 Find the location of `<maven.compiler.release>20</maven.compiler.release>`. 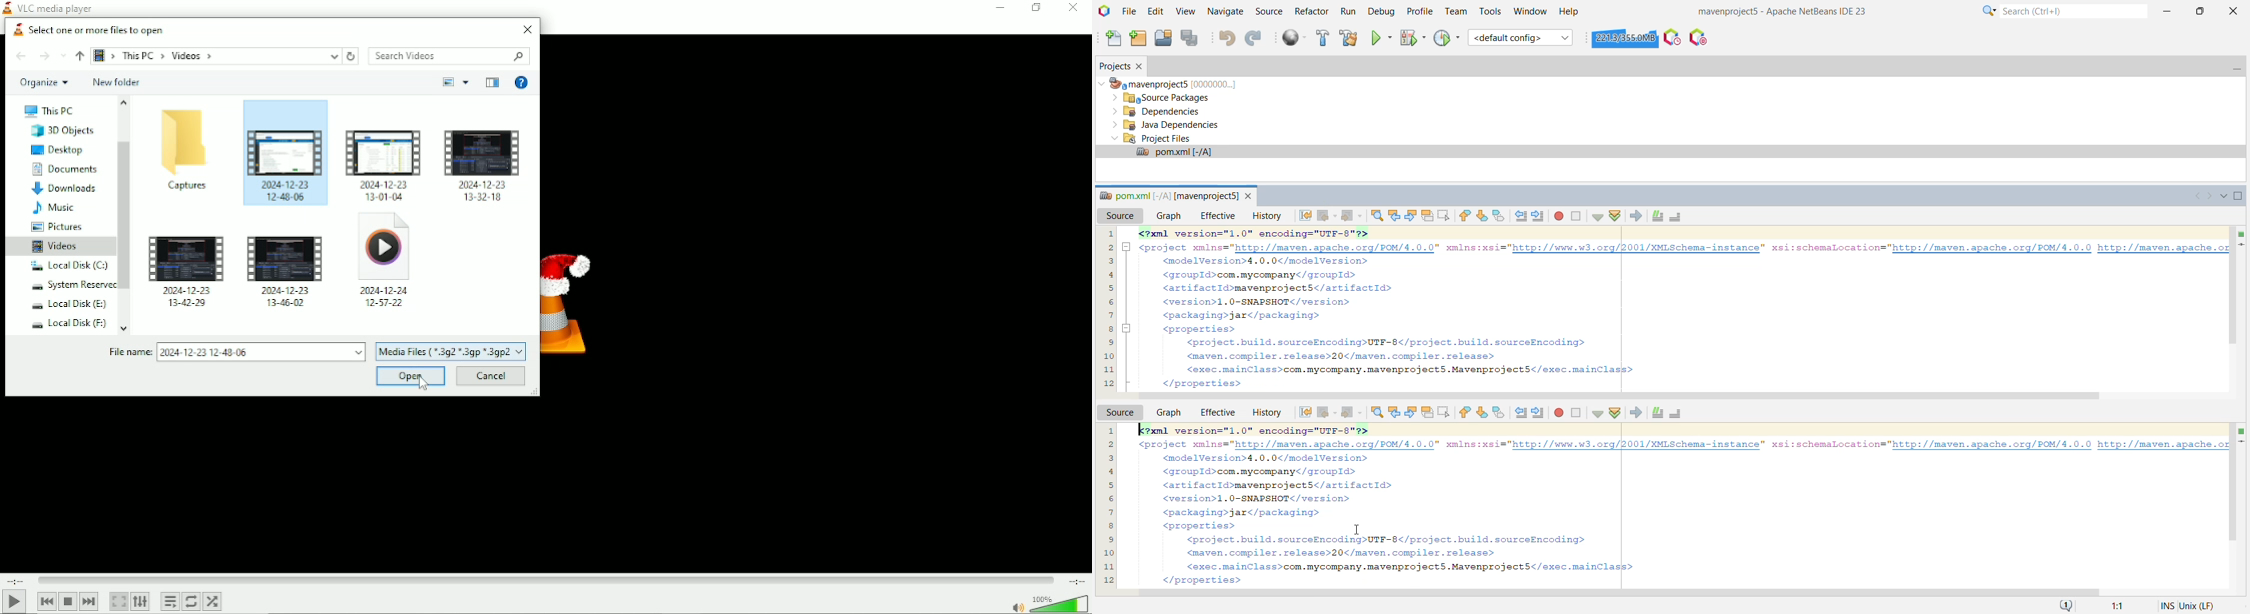

<maven.compiler.release>20</maven.compiler.release> is located at coordinates (1342, 355).